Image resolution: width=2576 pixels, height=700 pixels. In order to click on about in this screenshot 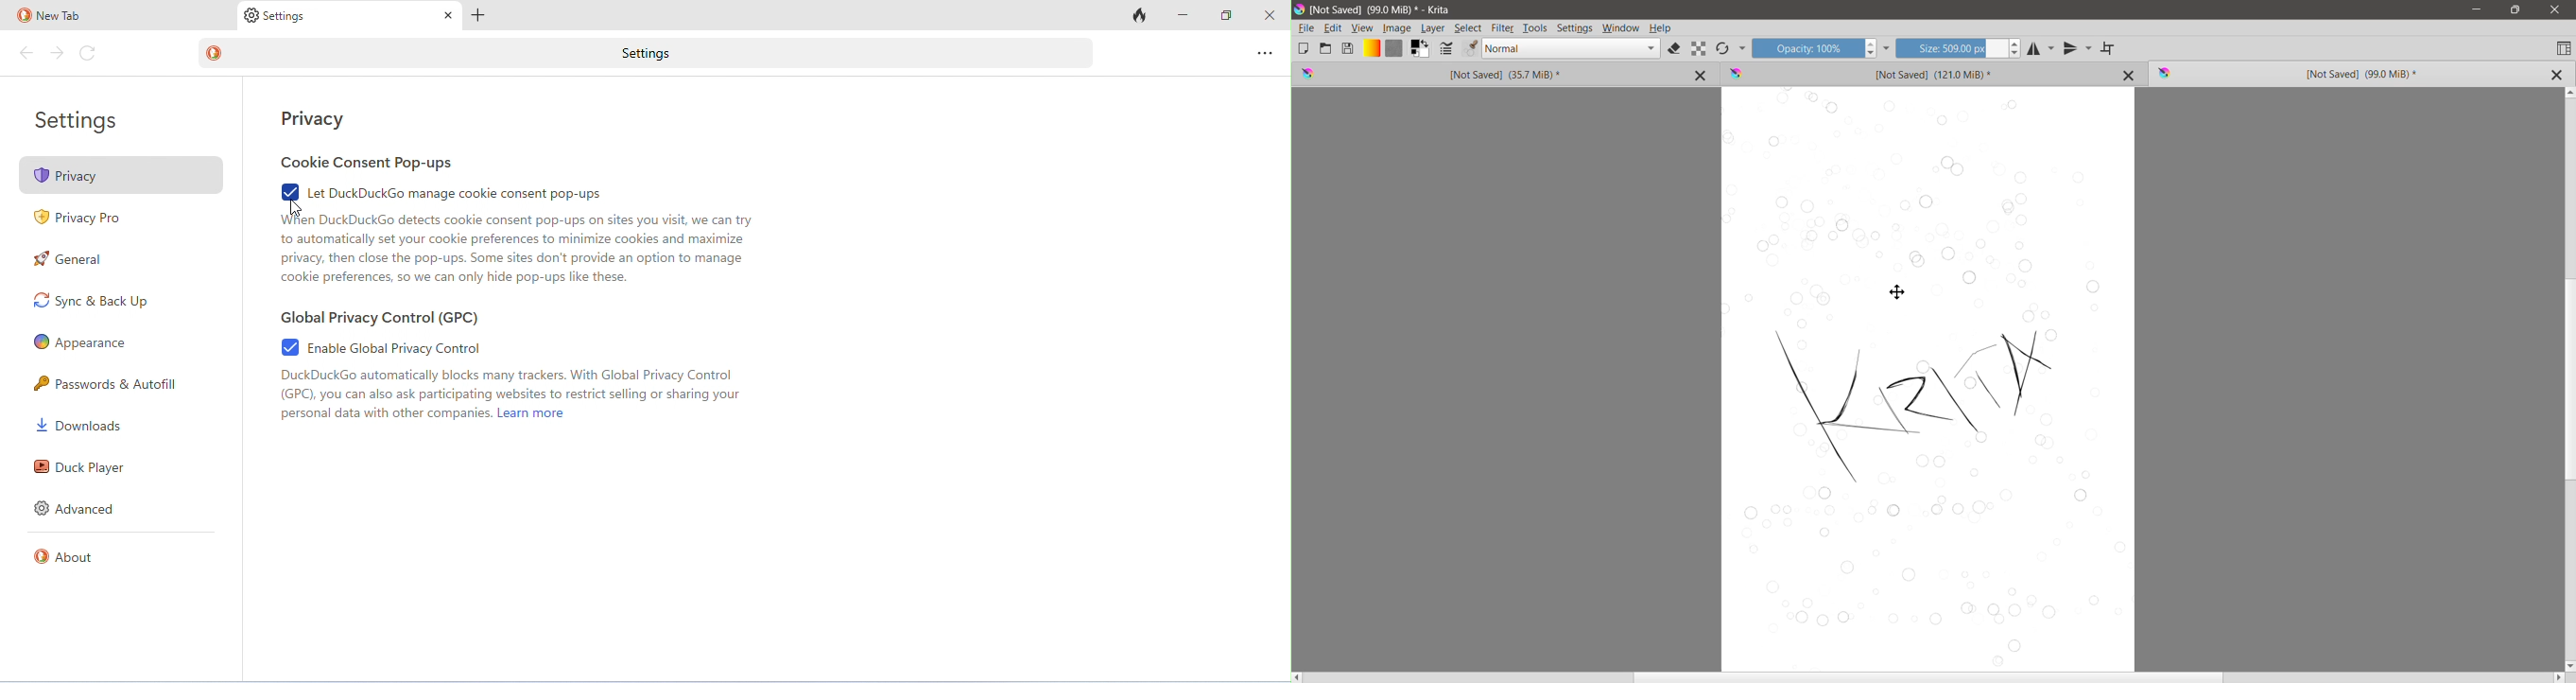, I will do `click(66, 556)`.